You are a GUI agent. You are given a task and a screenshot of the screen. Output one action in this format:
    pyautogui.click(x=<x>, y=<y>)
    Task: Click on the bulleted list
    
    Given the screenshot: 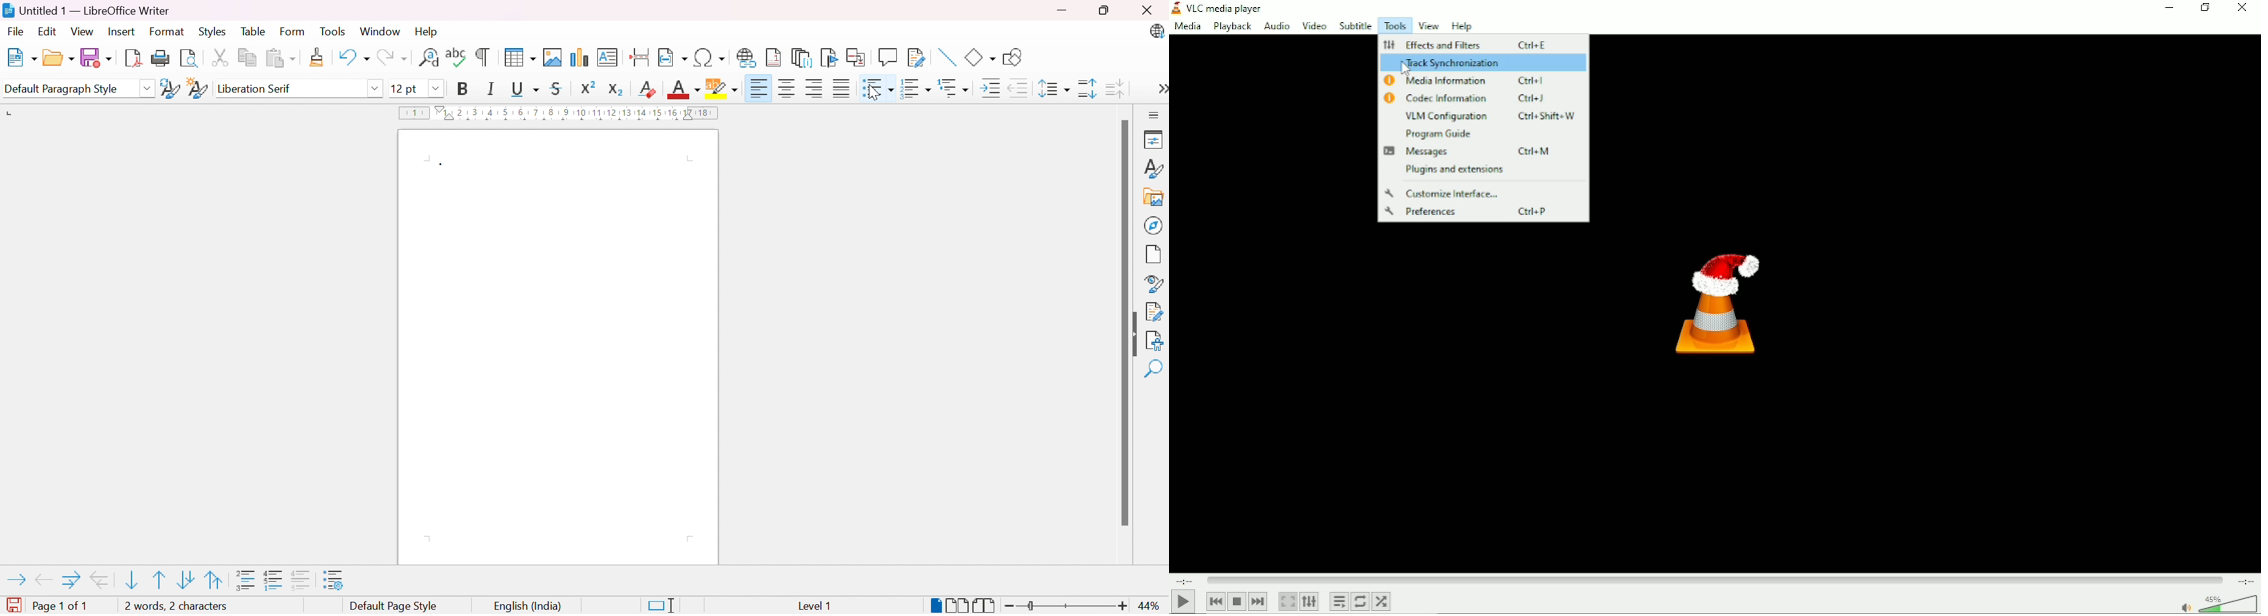 What is the action you would take?
    pyautogui.click(x=878, y=90)
    